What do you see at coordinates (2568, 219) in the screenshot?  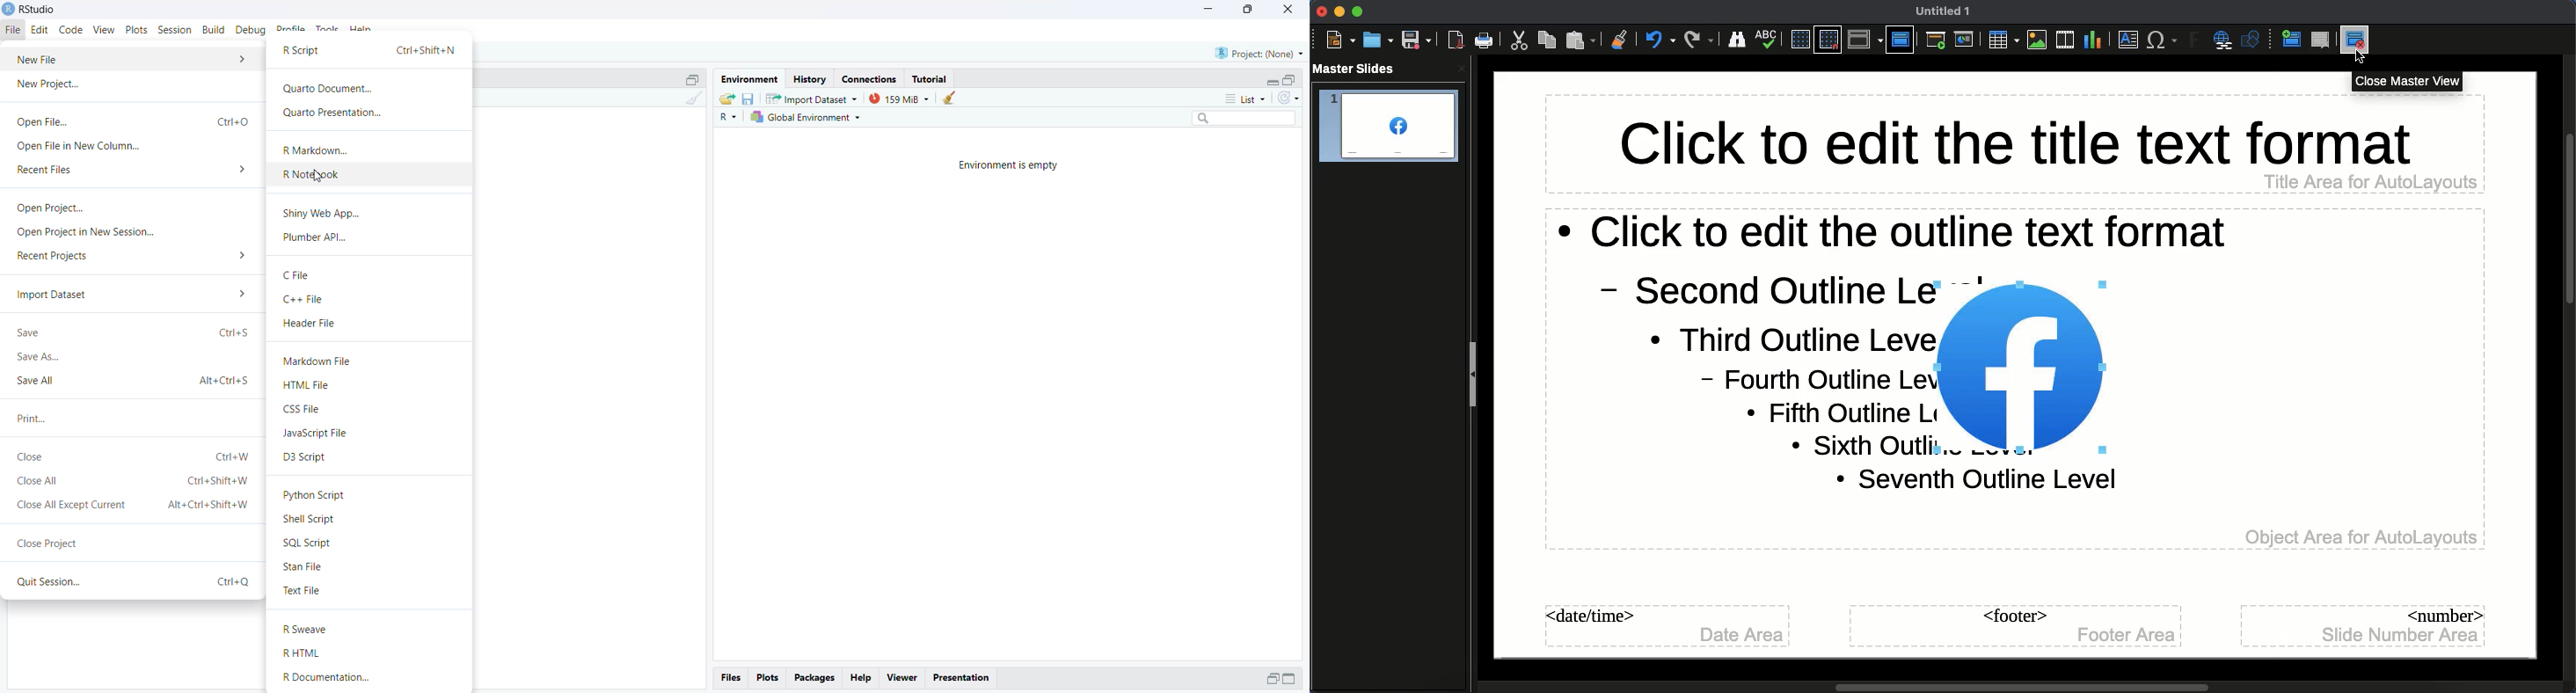 I see `Scroll bar` at bounding box center [2568, 219].